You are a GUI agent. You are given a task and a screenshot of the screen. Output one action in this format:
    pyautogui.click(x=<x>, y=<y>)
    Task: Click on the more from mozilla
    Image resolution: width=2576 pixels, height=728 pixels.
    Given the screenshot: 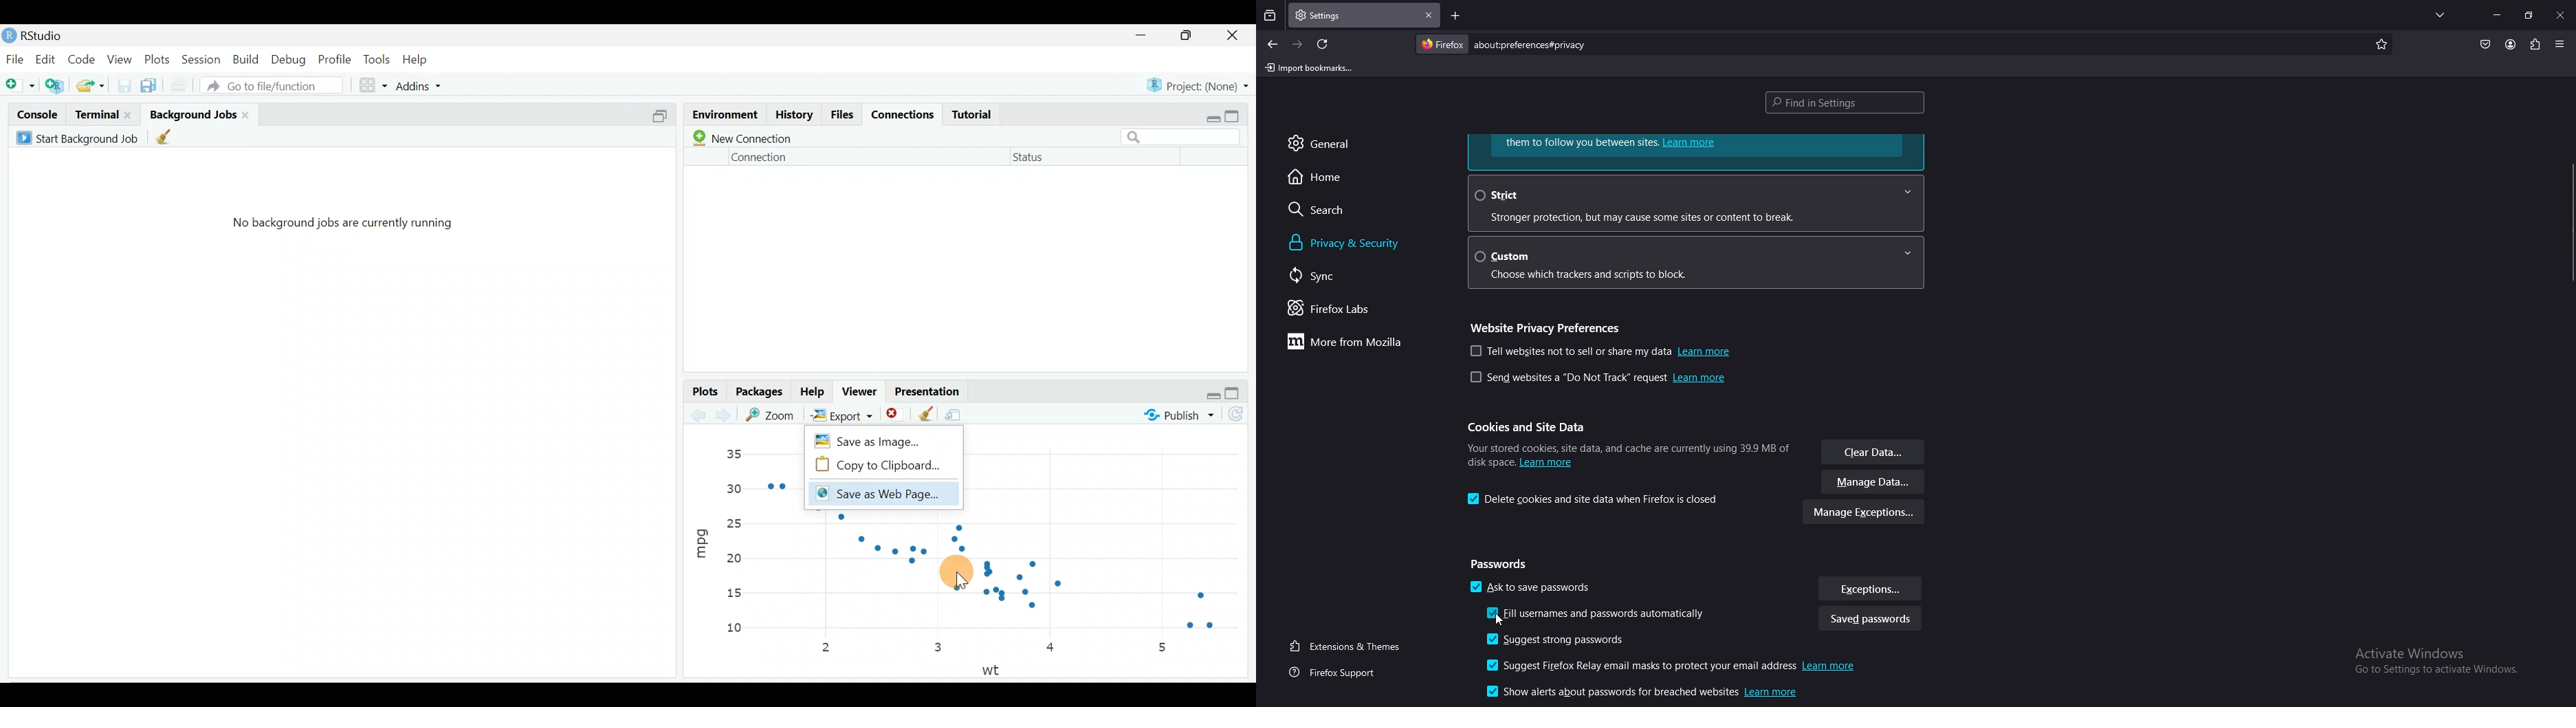 What is the action you would take?
    pyautogui.click(x=1352, y=343)
    